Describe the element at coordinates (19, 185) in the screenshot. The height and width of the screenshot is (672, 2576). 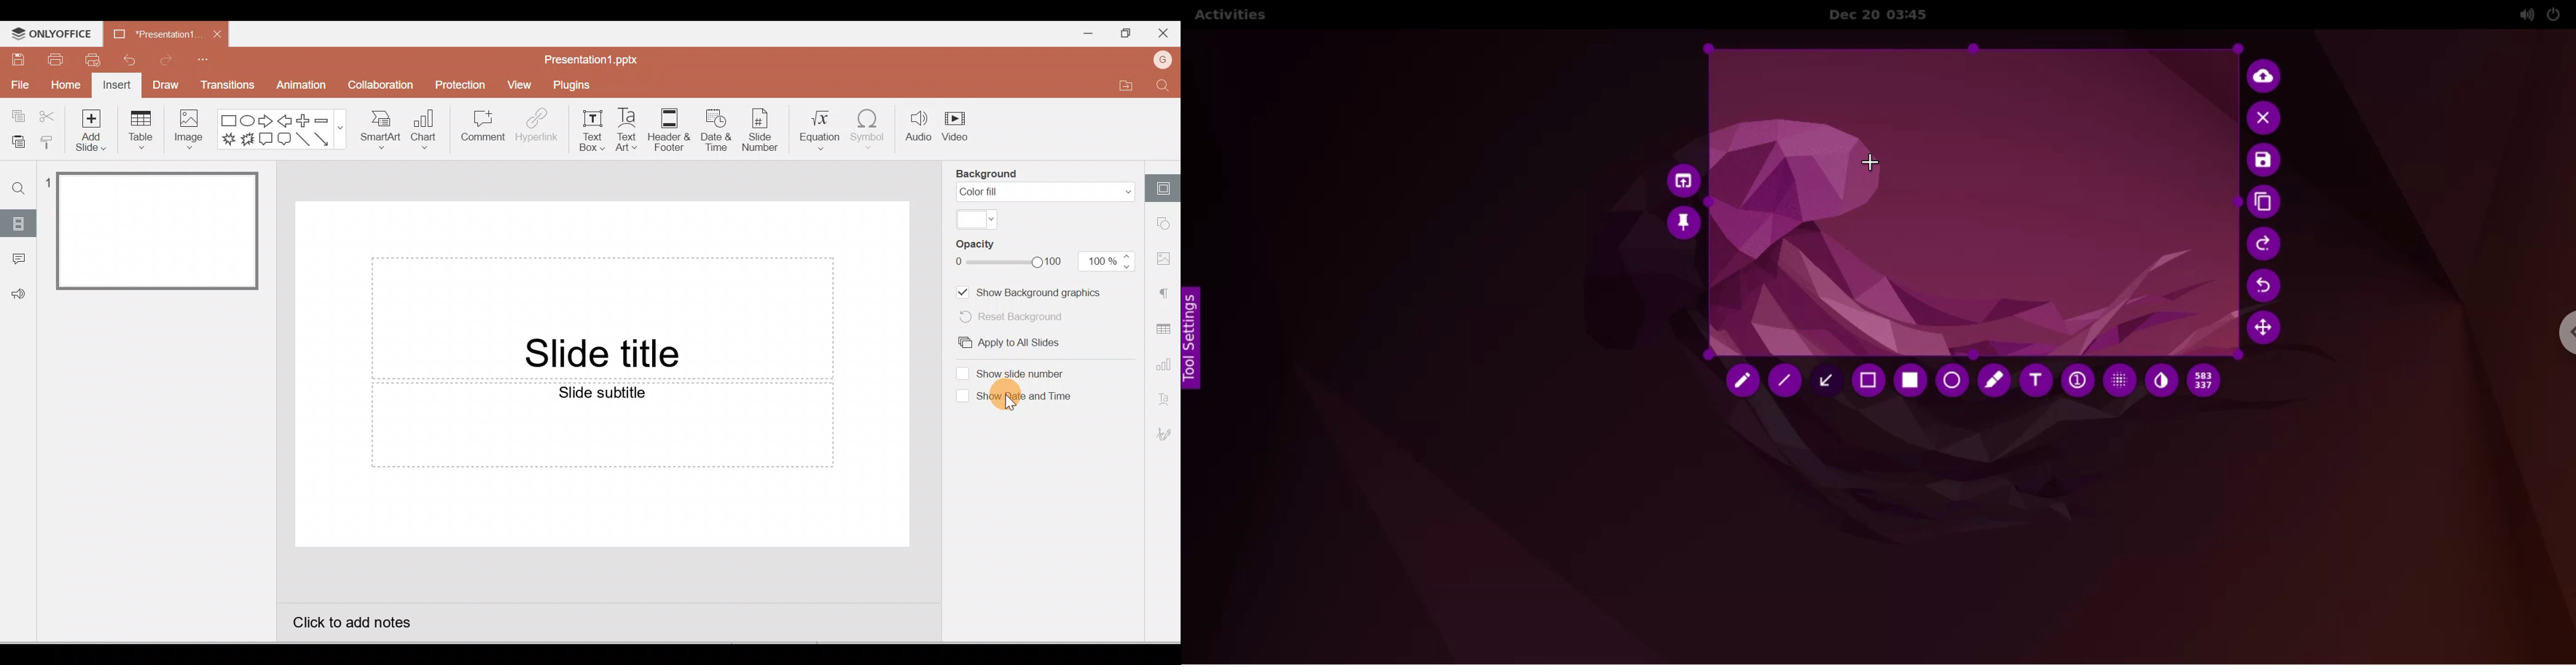
I see `Find` at that location.